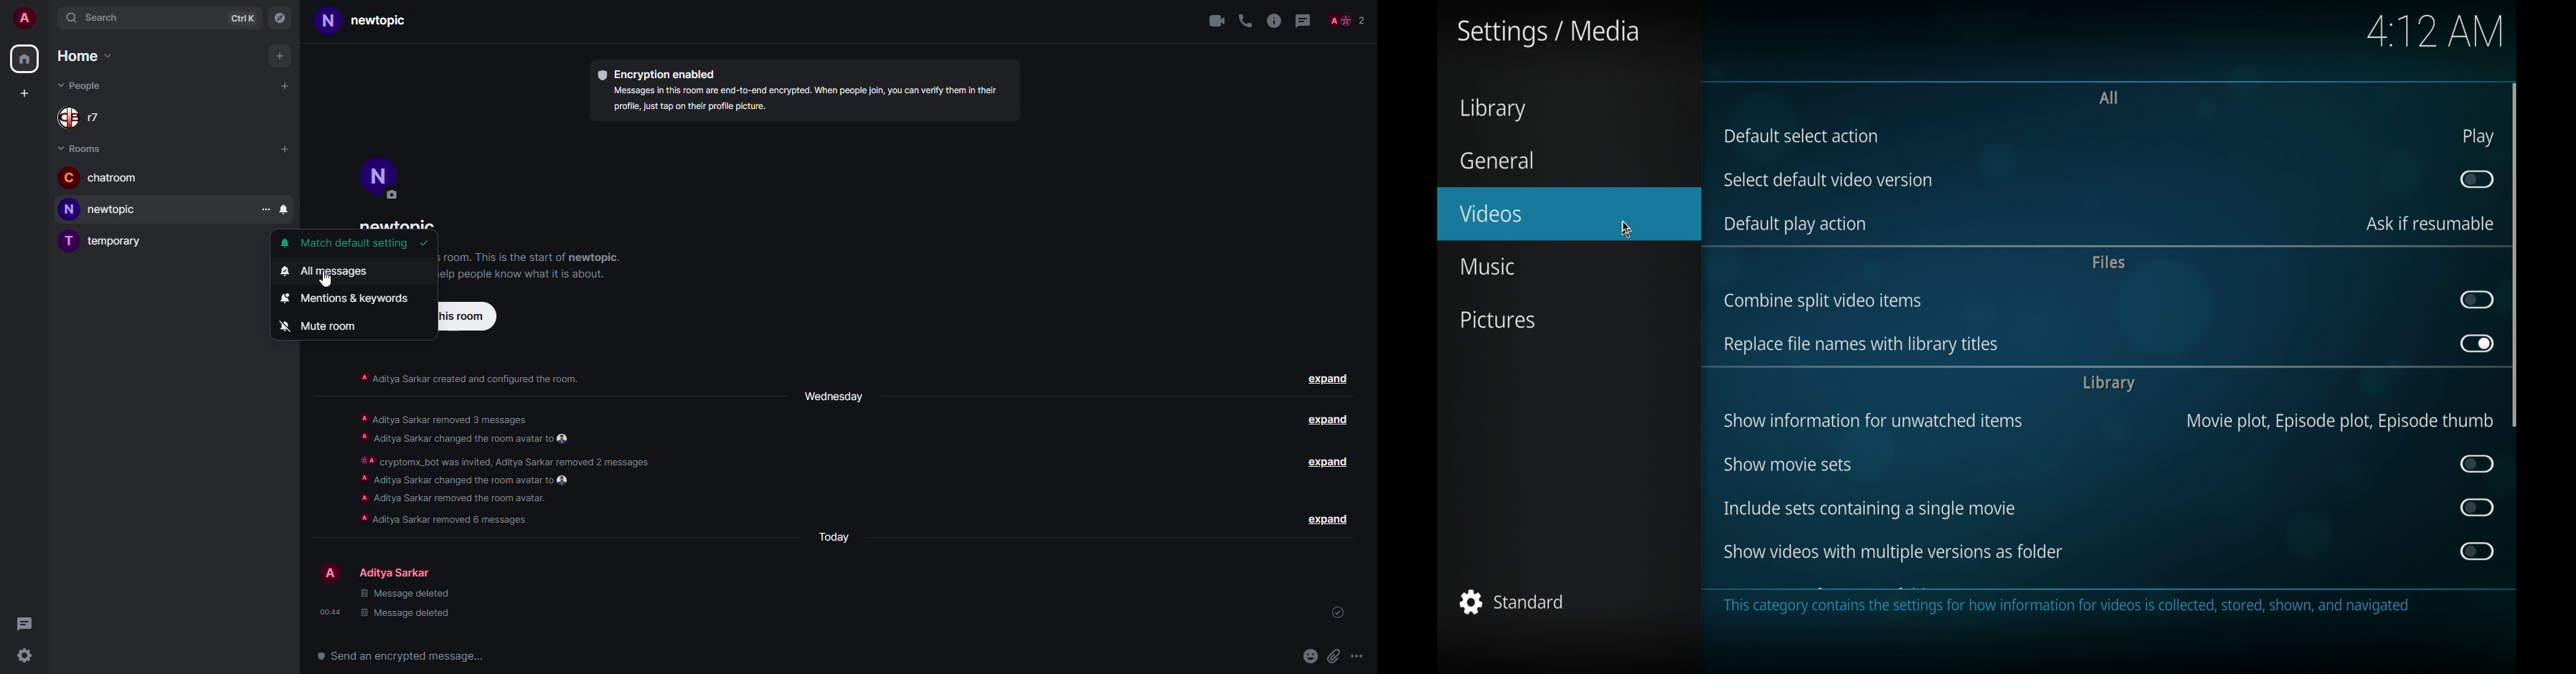 Image resolution: width=2576 pixels, height=700 pixels. I want to click on threads, so click(26, 622).